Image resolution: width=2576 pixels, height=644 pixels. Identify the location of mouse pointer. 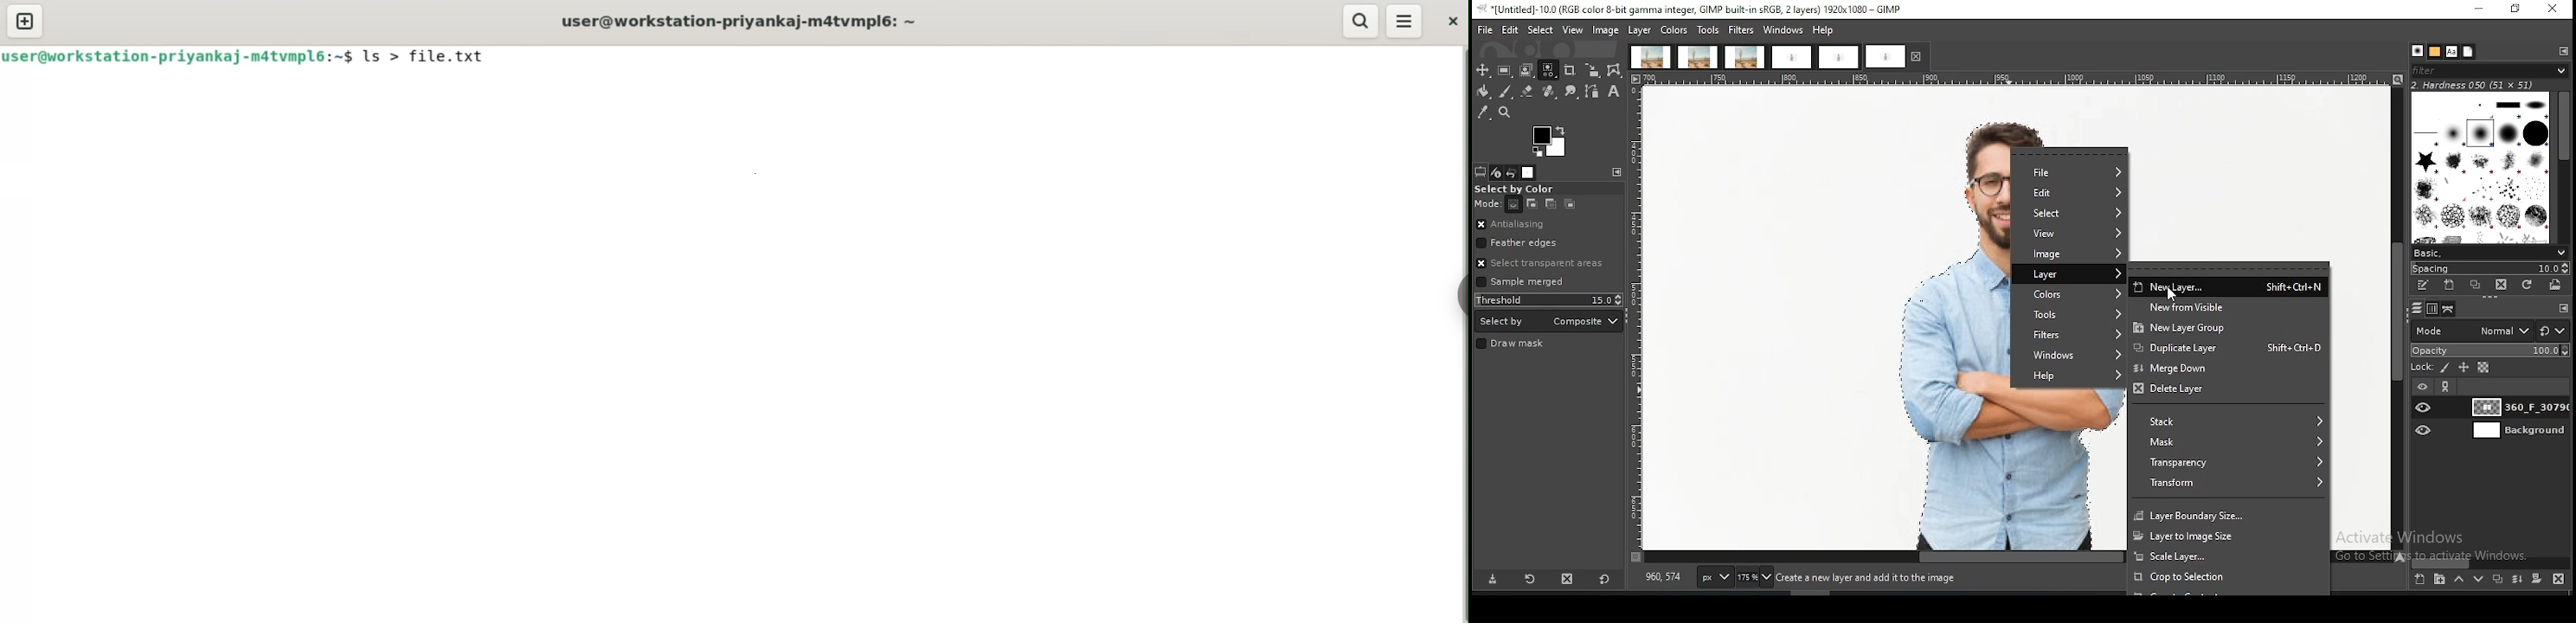
(2172, 295).